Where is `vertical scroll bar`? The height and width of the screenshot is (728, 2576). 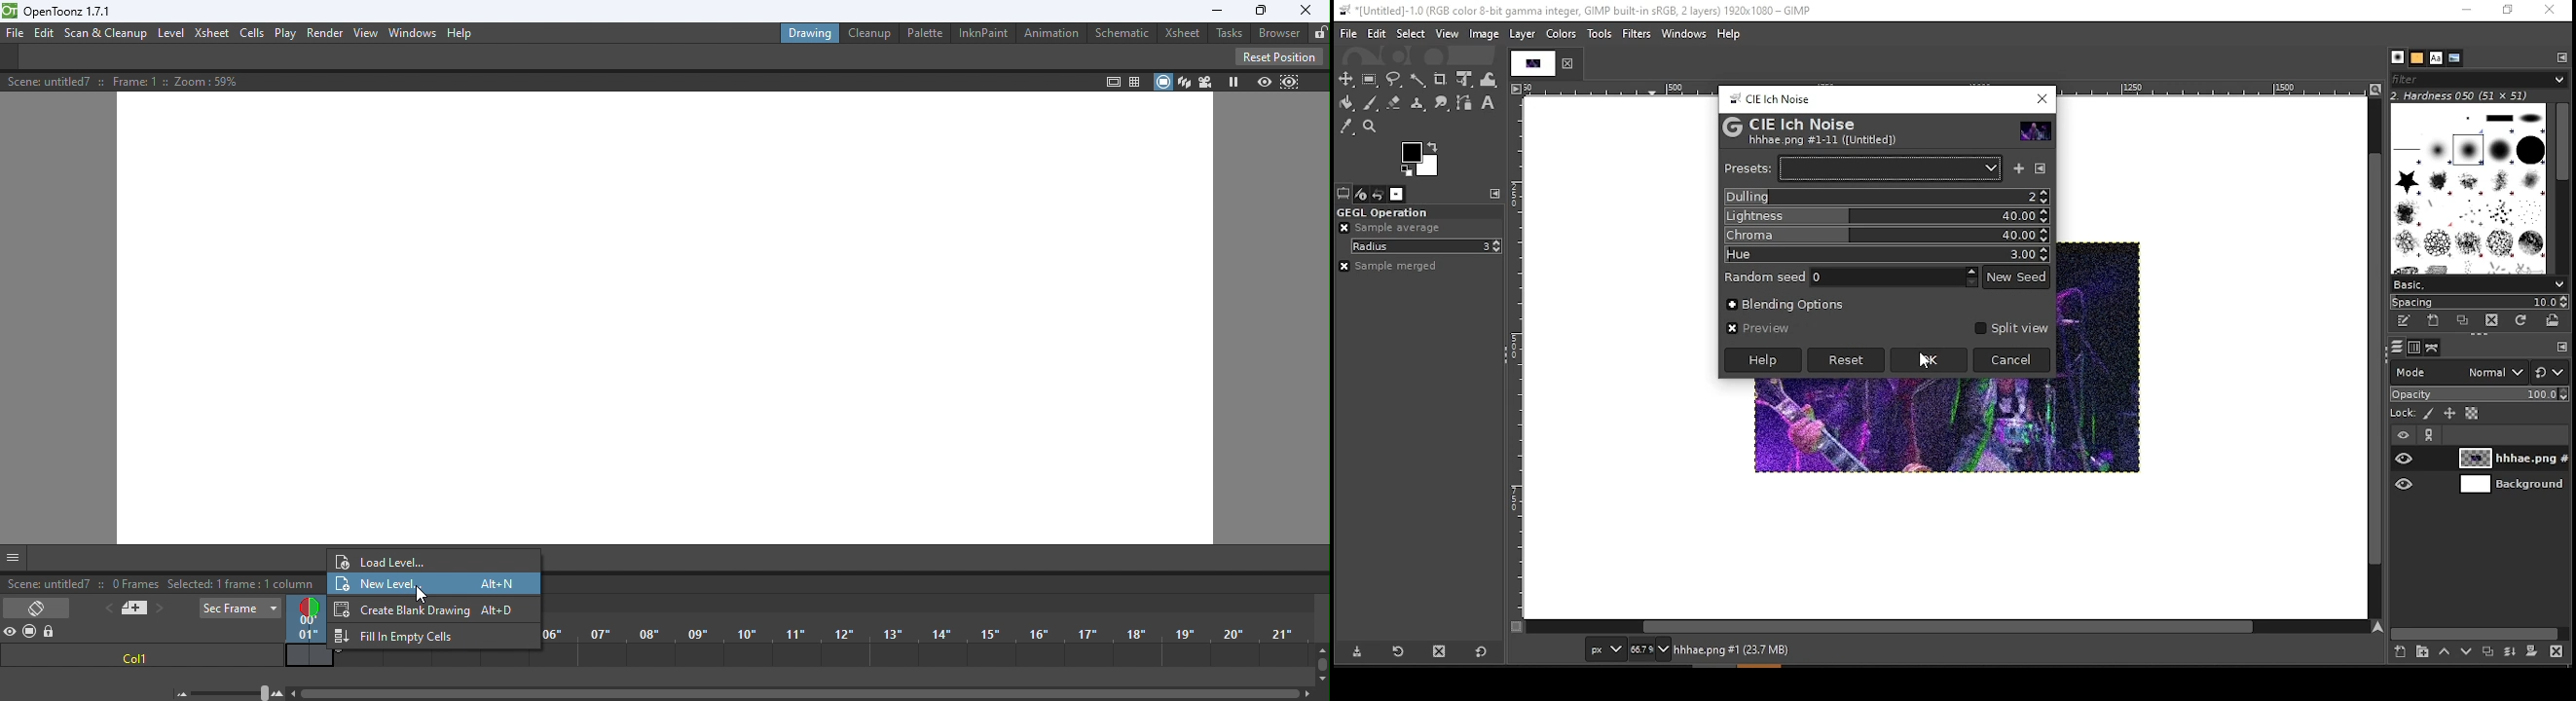
vertical scroll bar is located at coordinates (2376, 359).